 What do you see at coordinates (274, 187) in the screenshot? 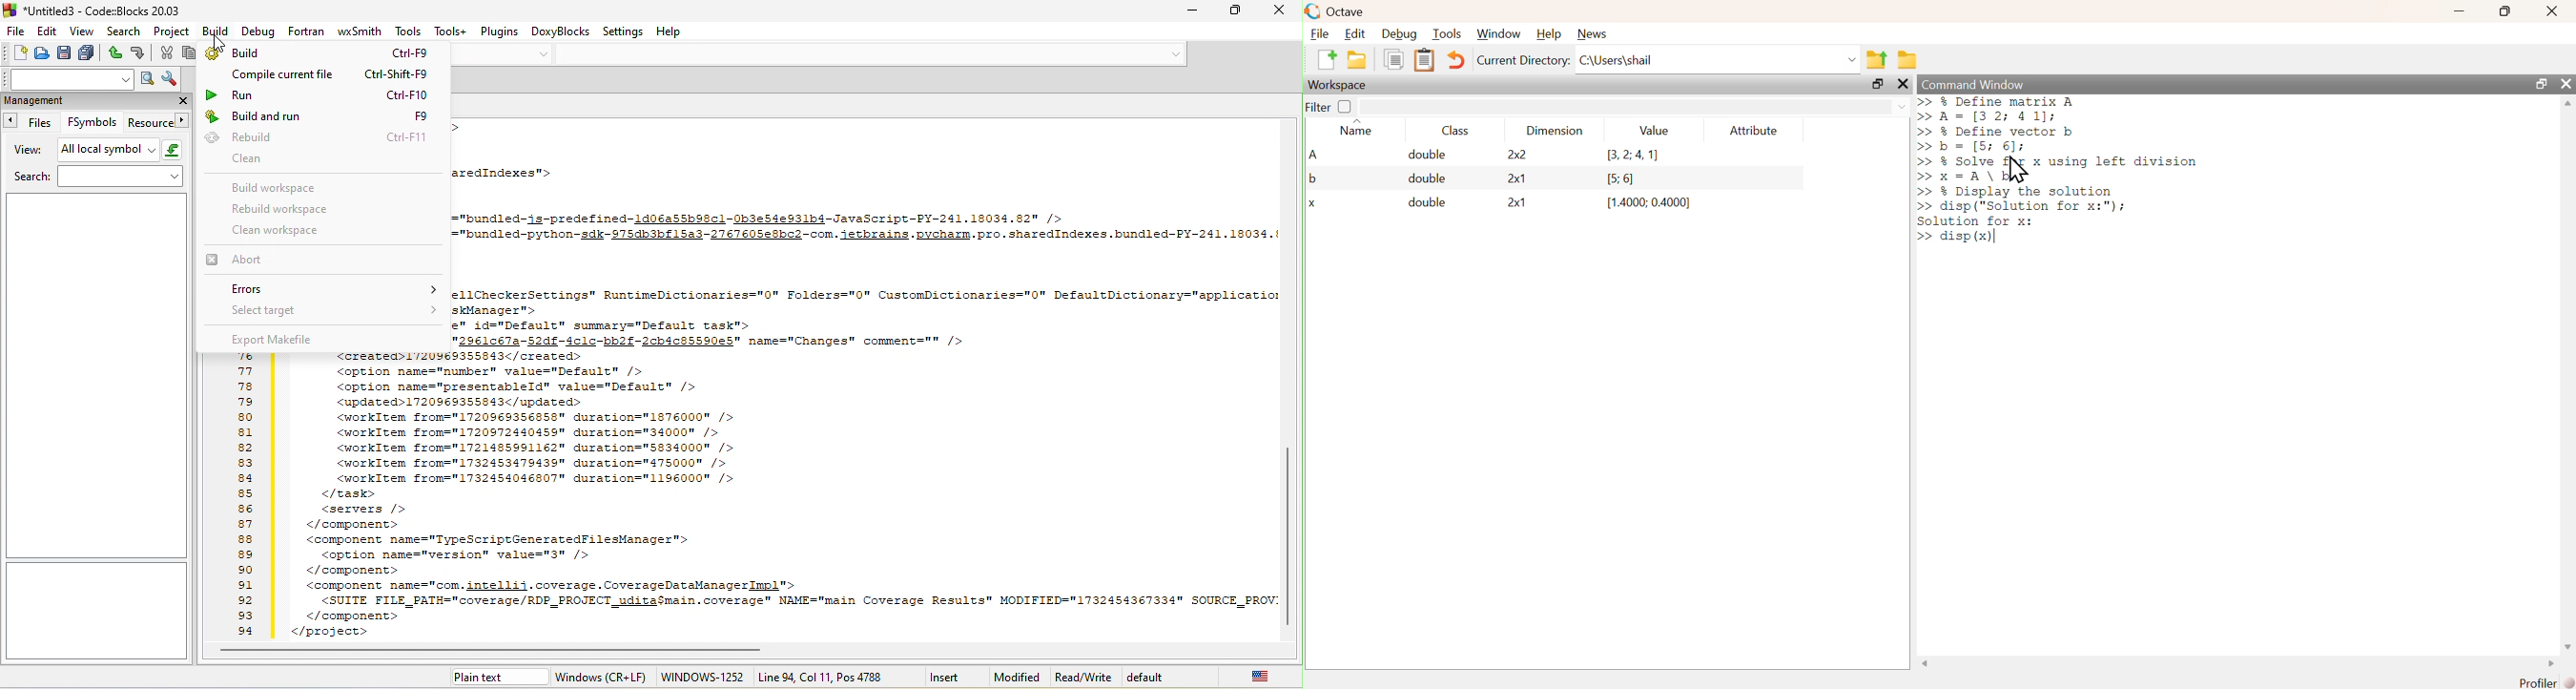
I see `build workspace` at bounding box center [274, 187].